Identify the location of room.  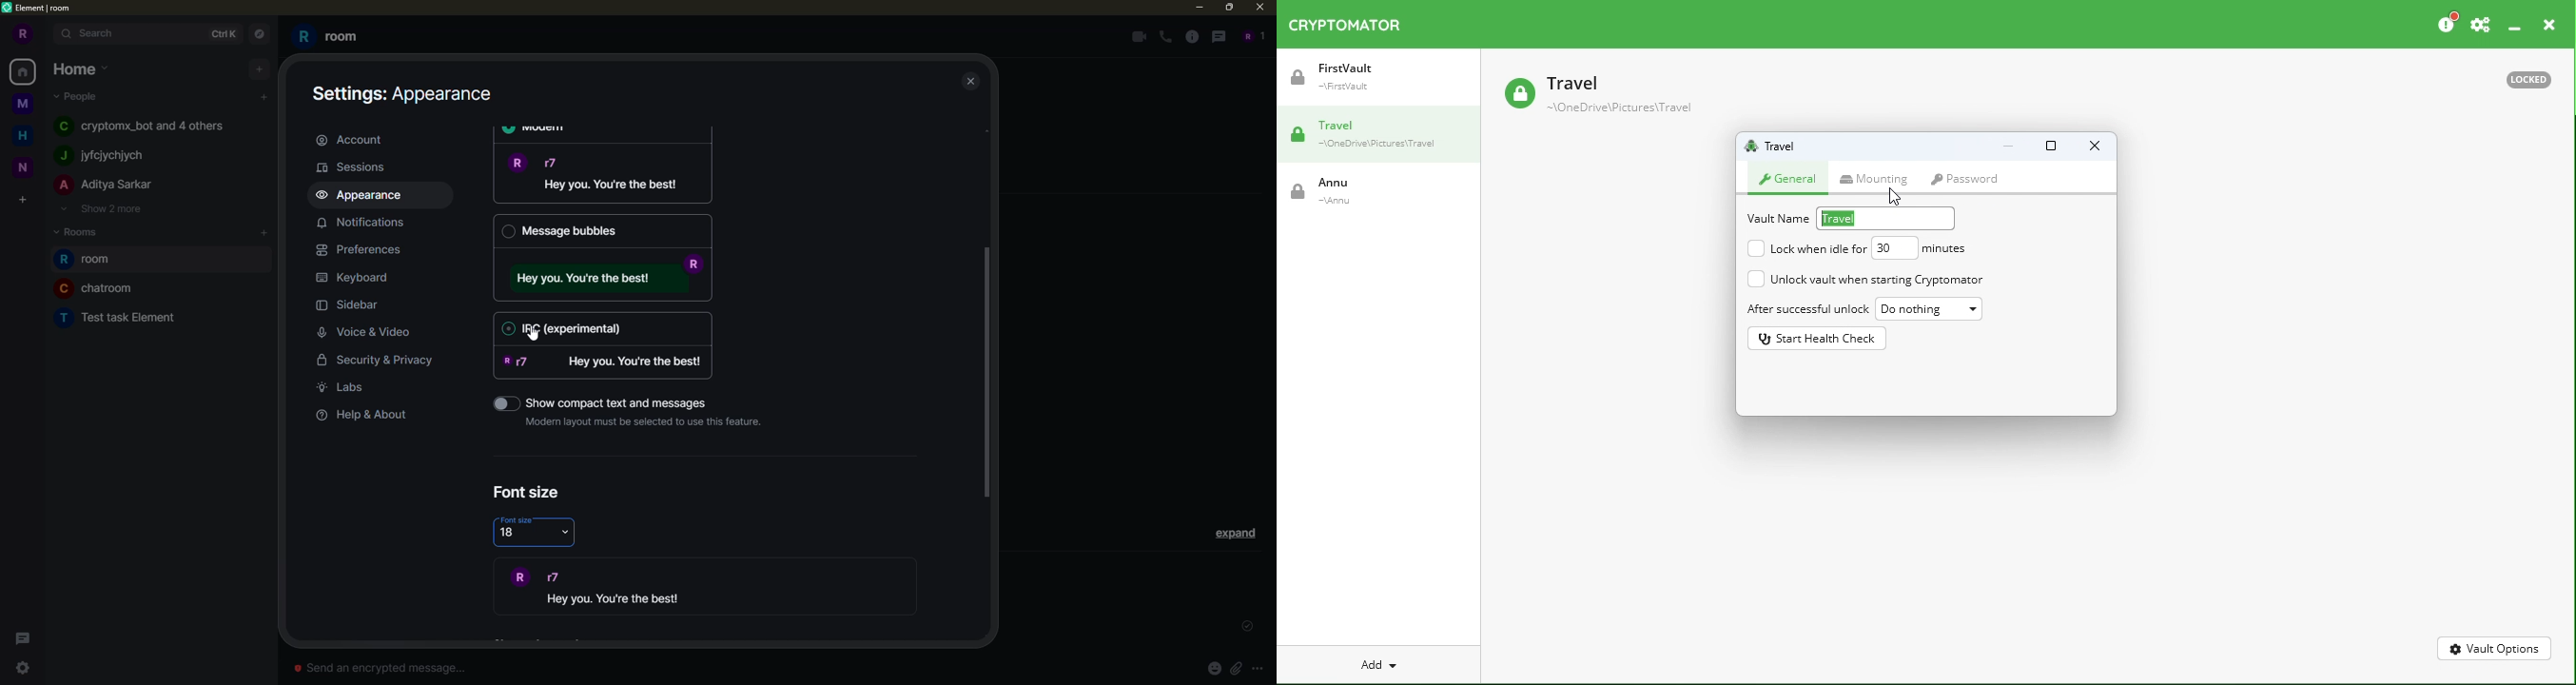
(94, 288).